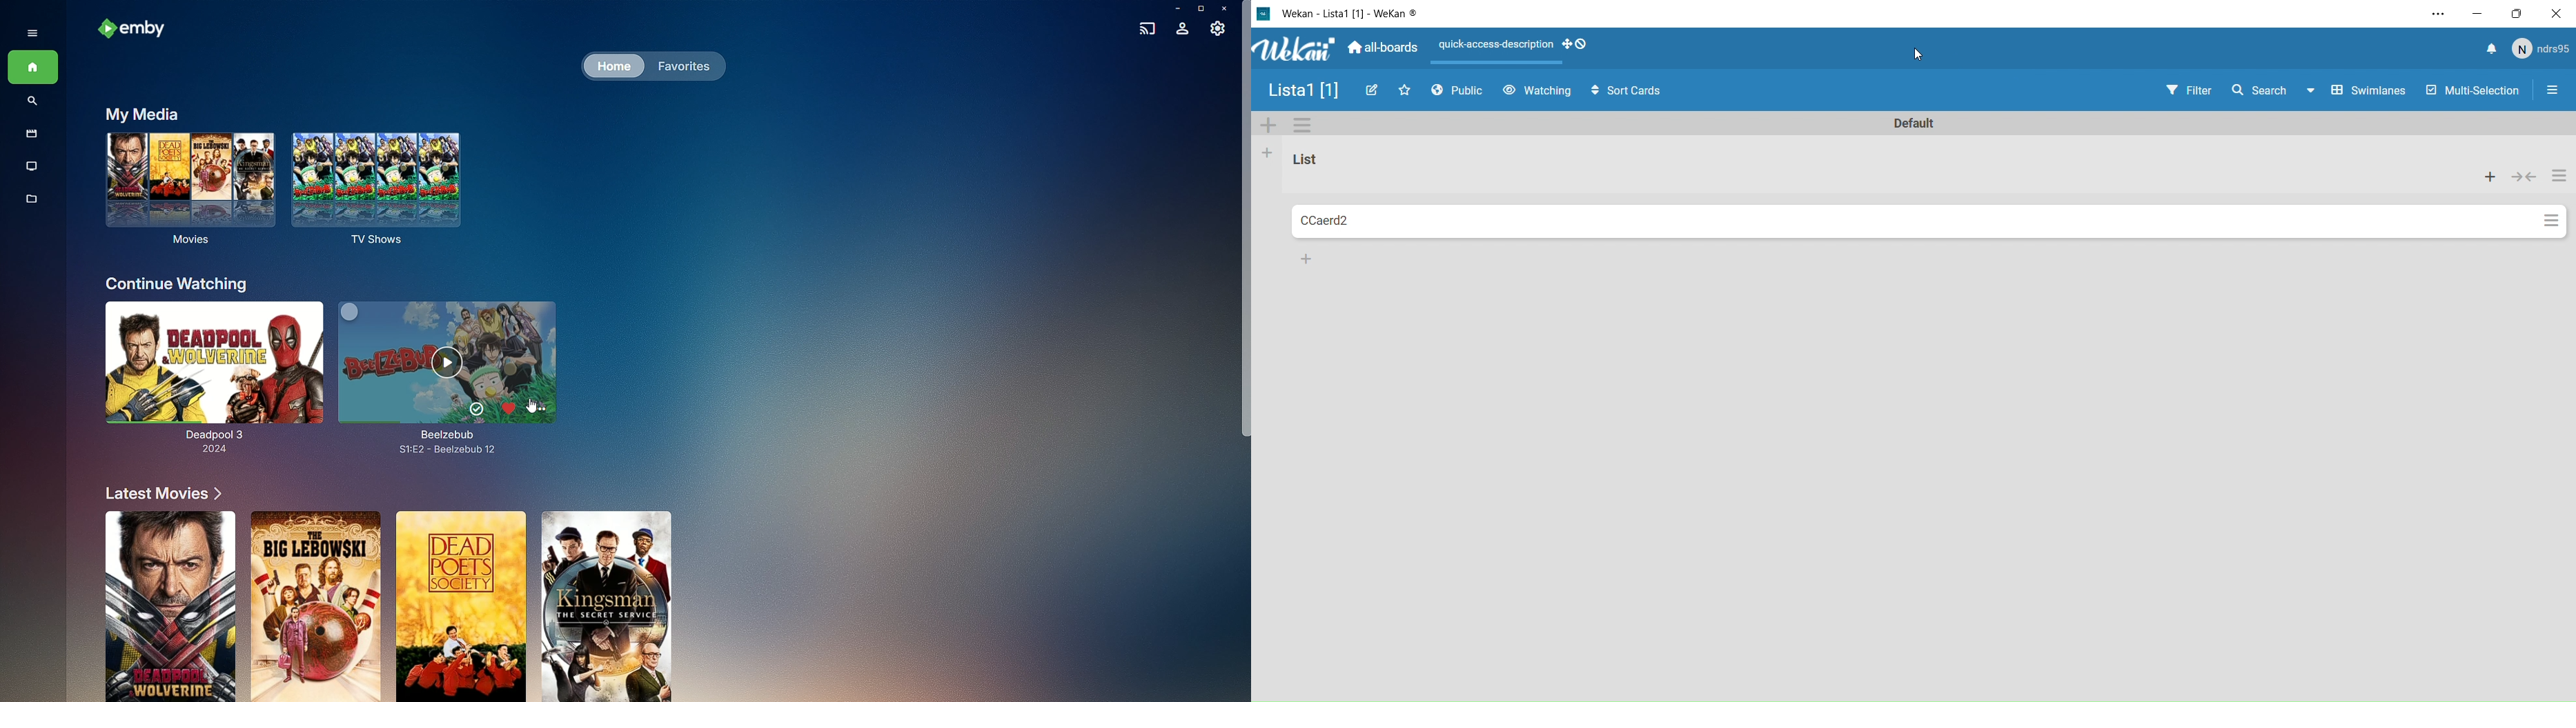 Image resolution: width=2576 pixels, height=728 pixels. What do you see at coordinates (1493, 46) in the screenshot?
I see `Layout Actions` at bounding box center [1493, 46].